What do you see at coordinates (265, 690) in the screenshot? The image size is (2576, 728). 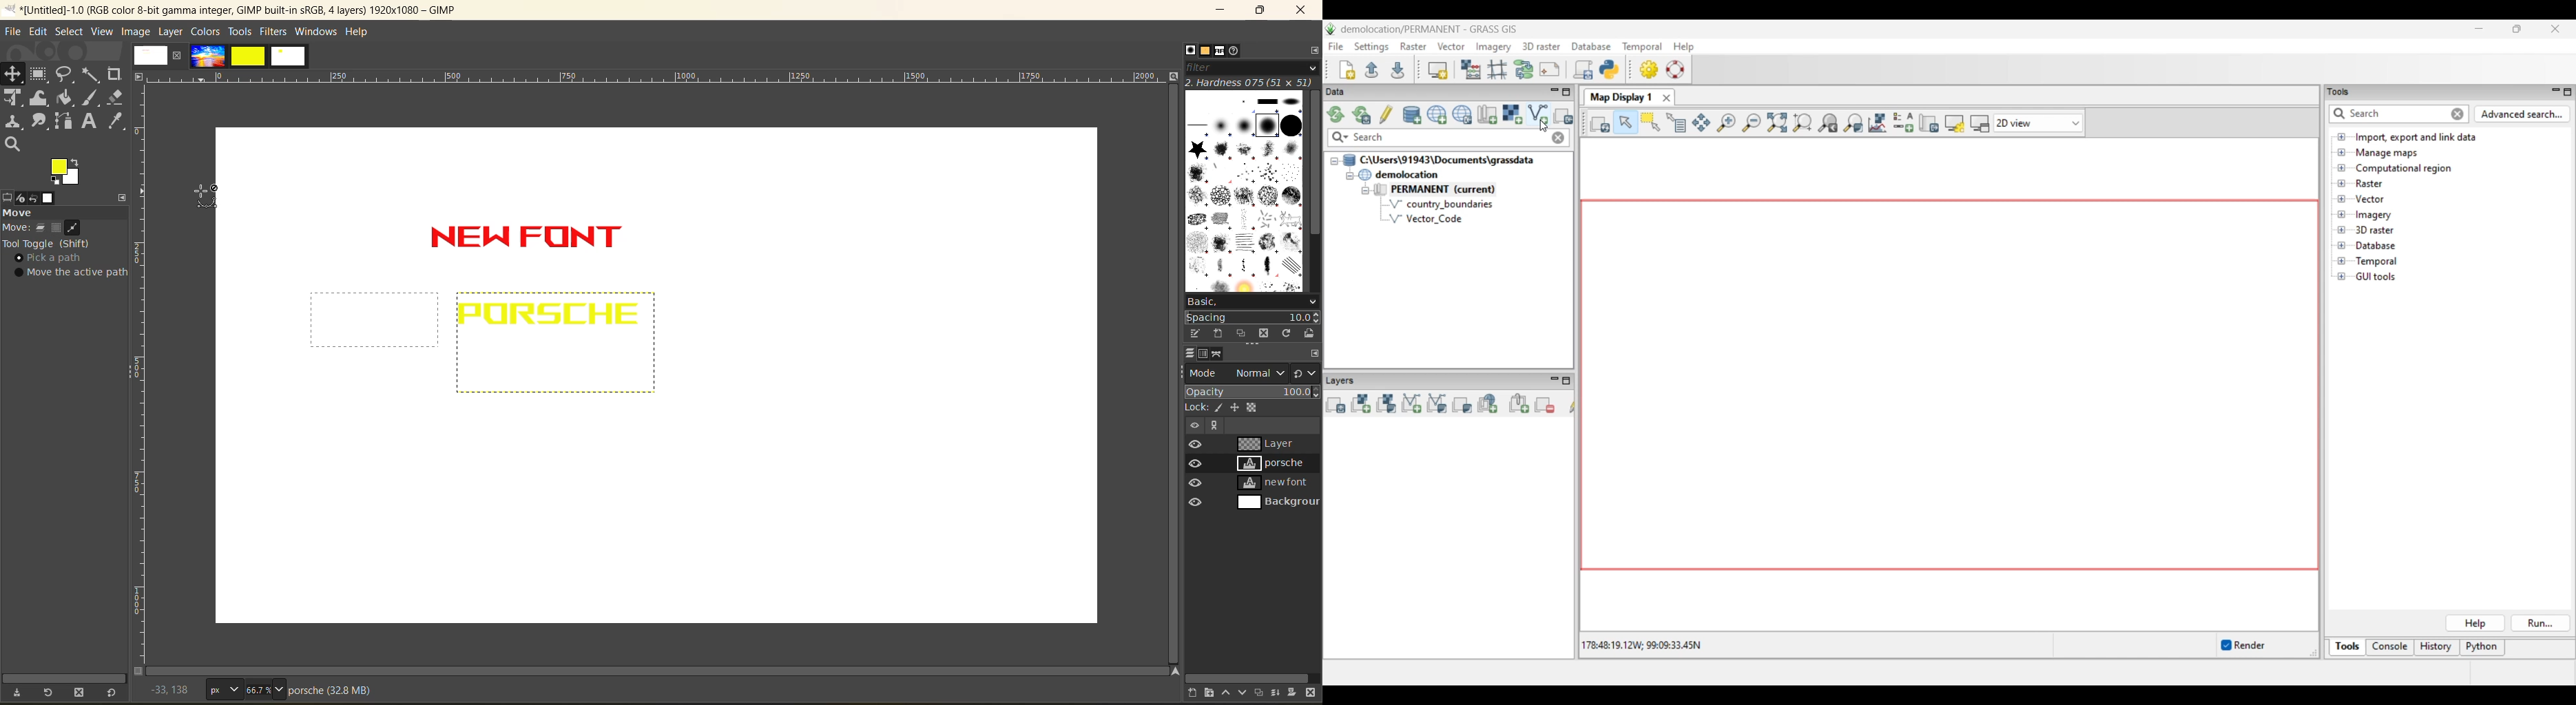 I see `66.7%` at bounding box center [265, 690].